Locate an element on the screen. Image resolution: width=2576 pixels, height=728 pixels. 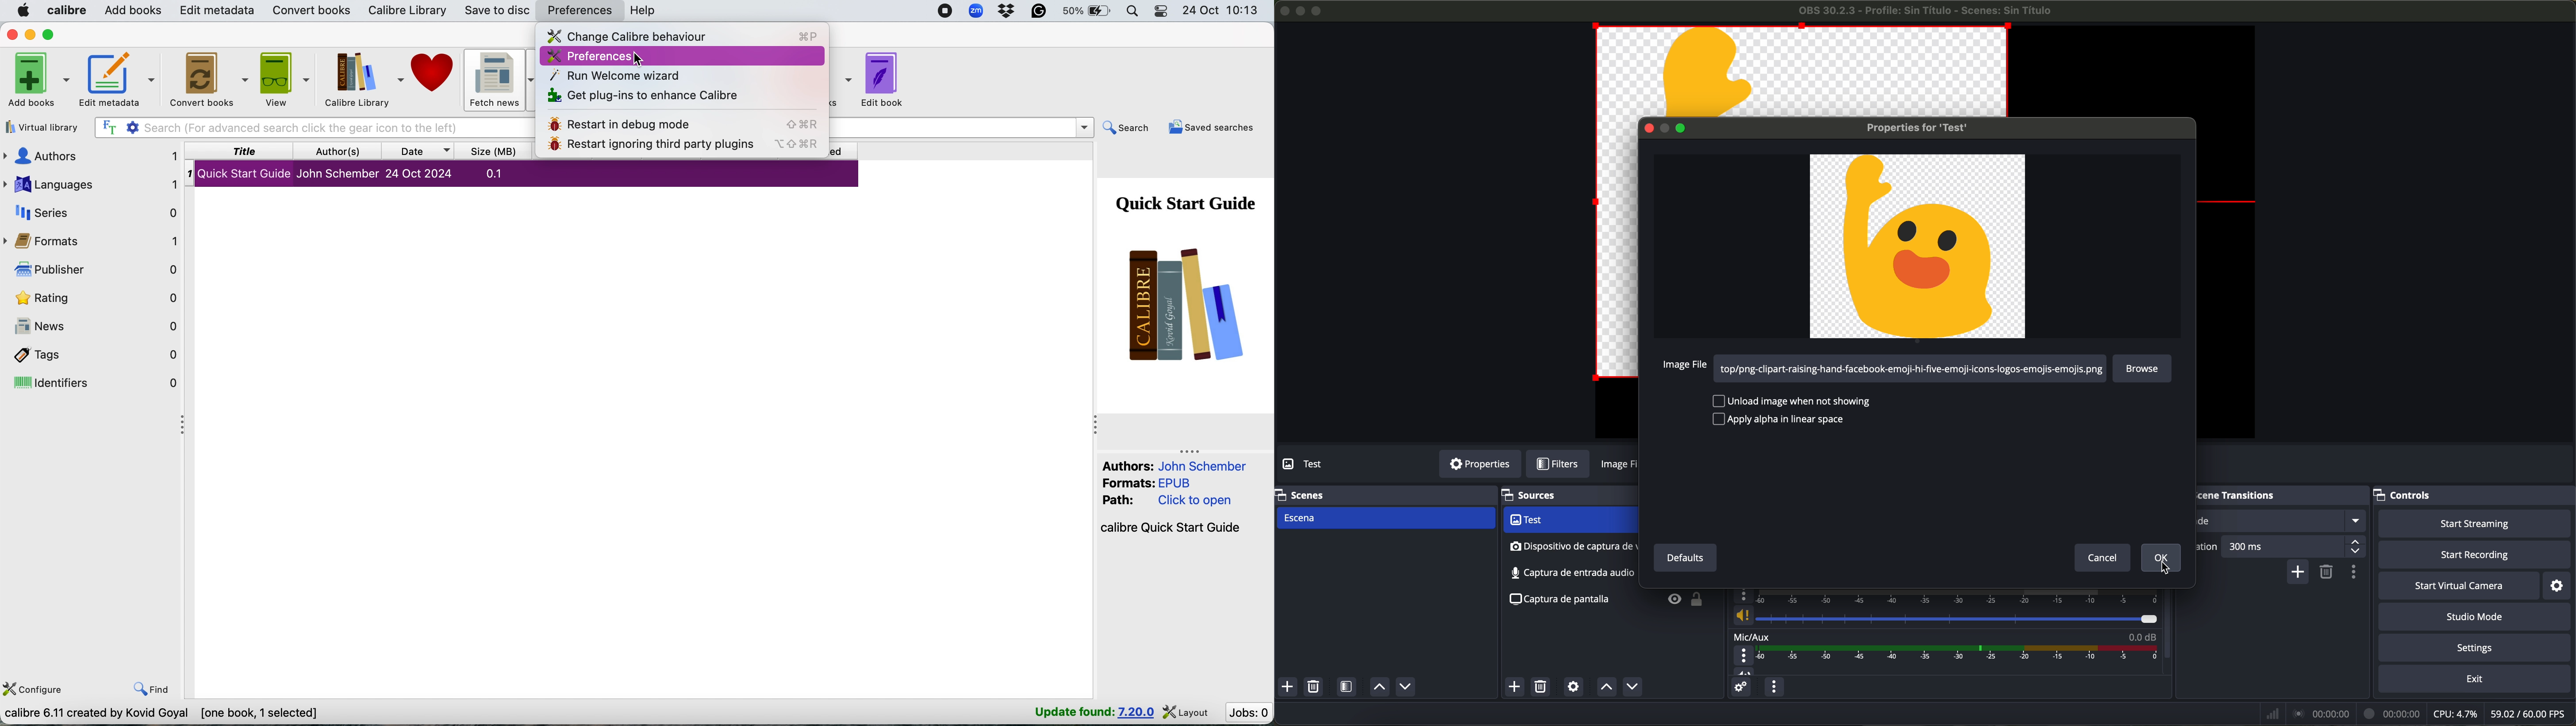
convert books is located at coordinates (308, 12).